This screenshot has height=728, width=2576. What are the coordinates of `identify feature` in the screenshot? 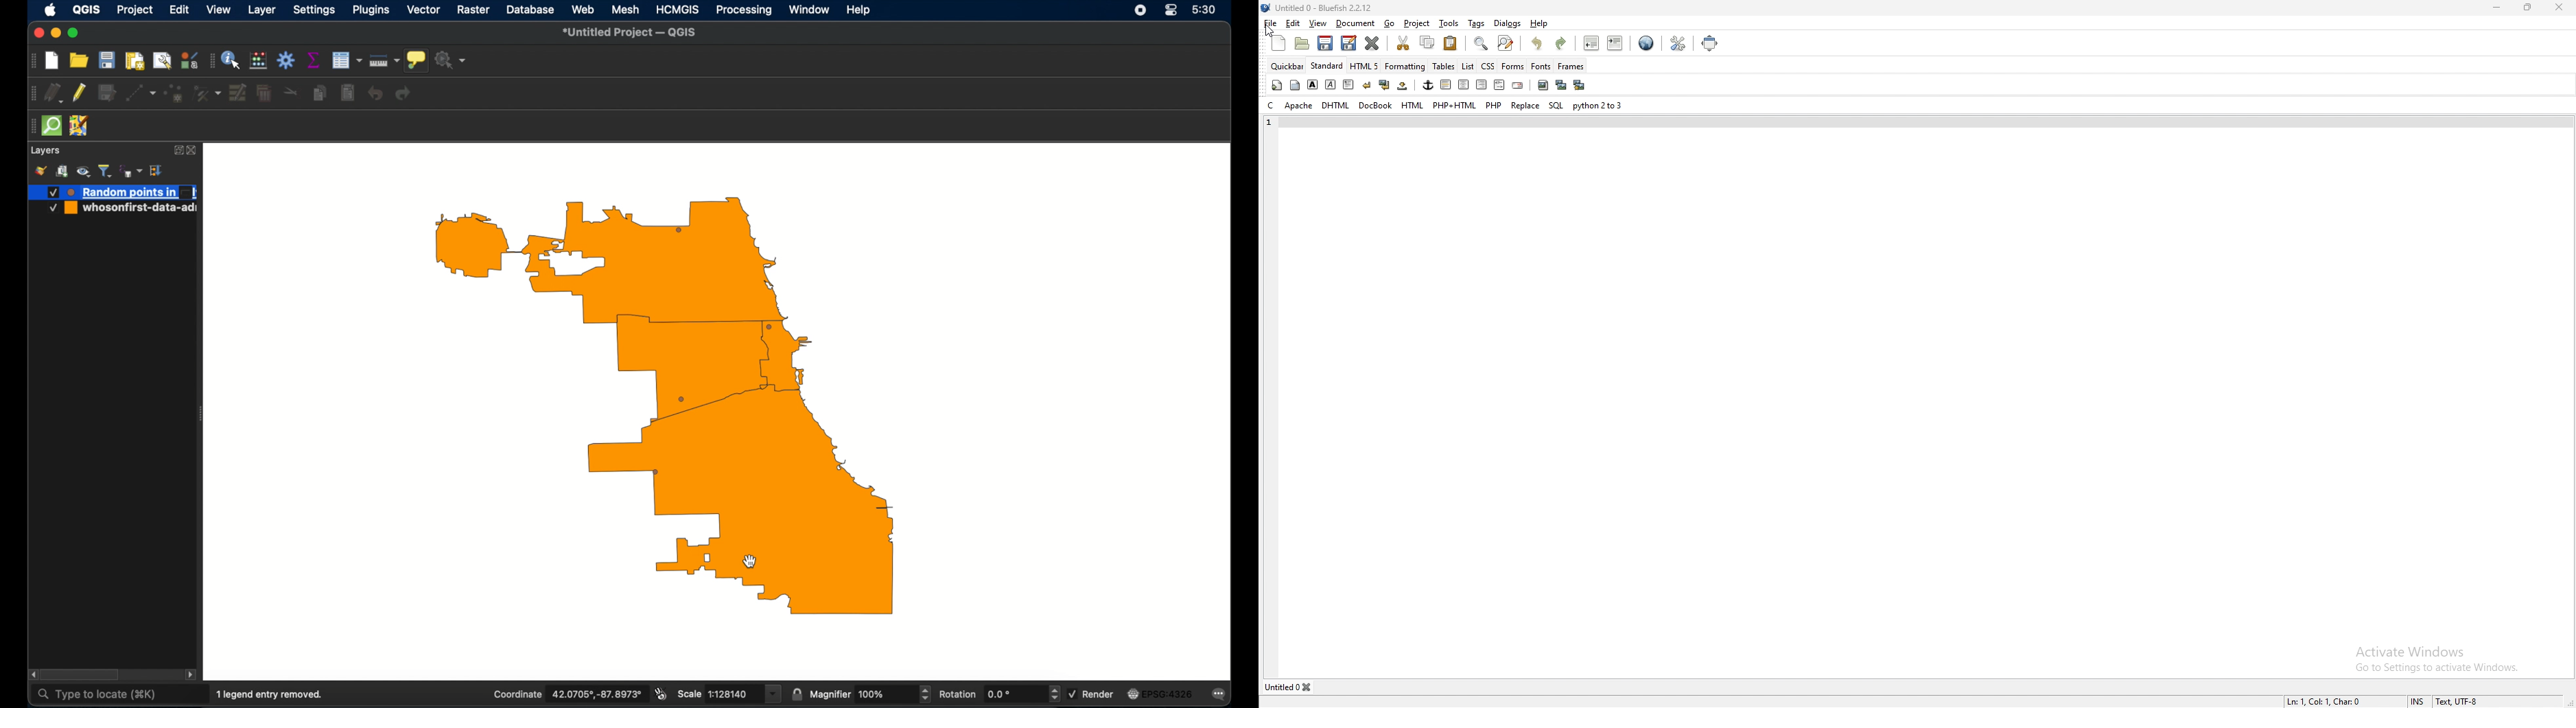 It's located at (232, 60).